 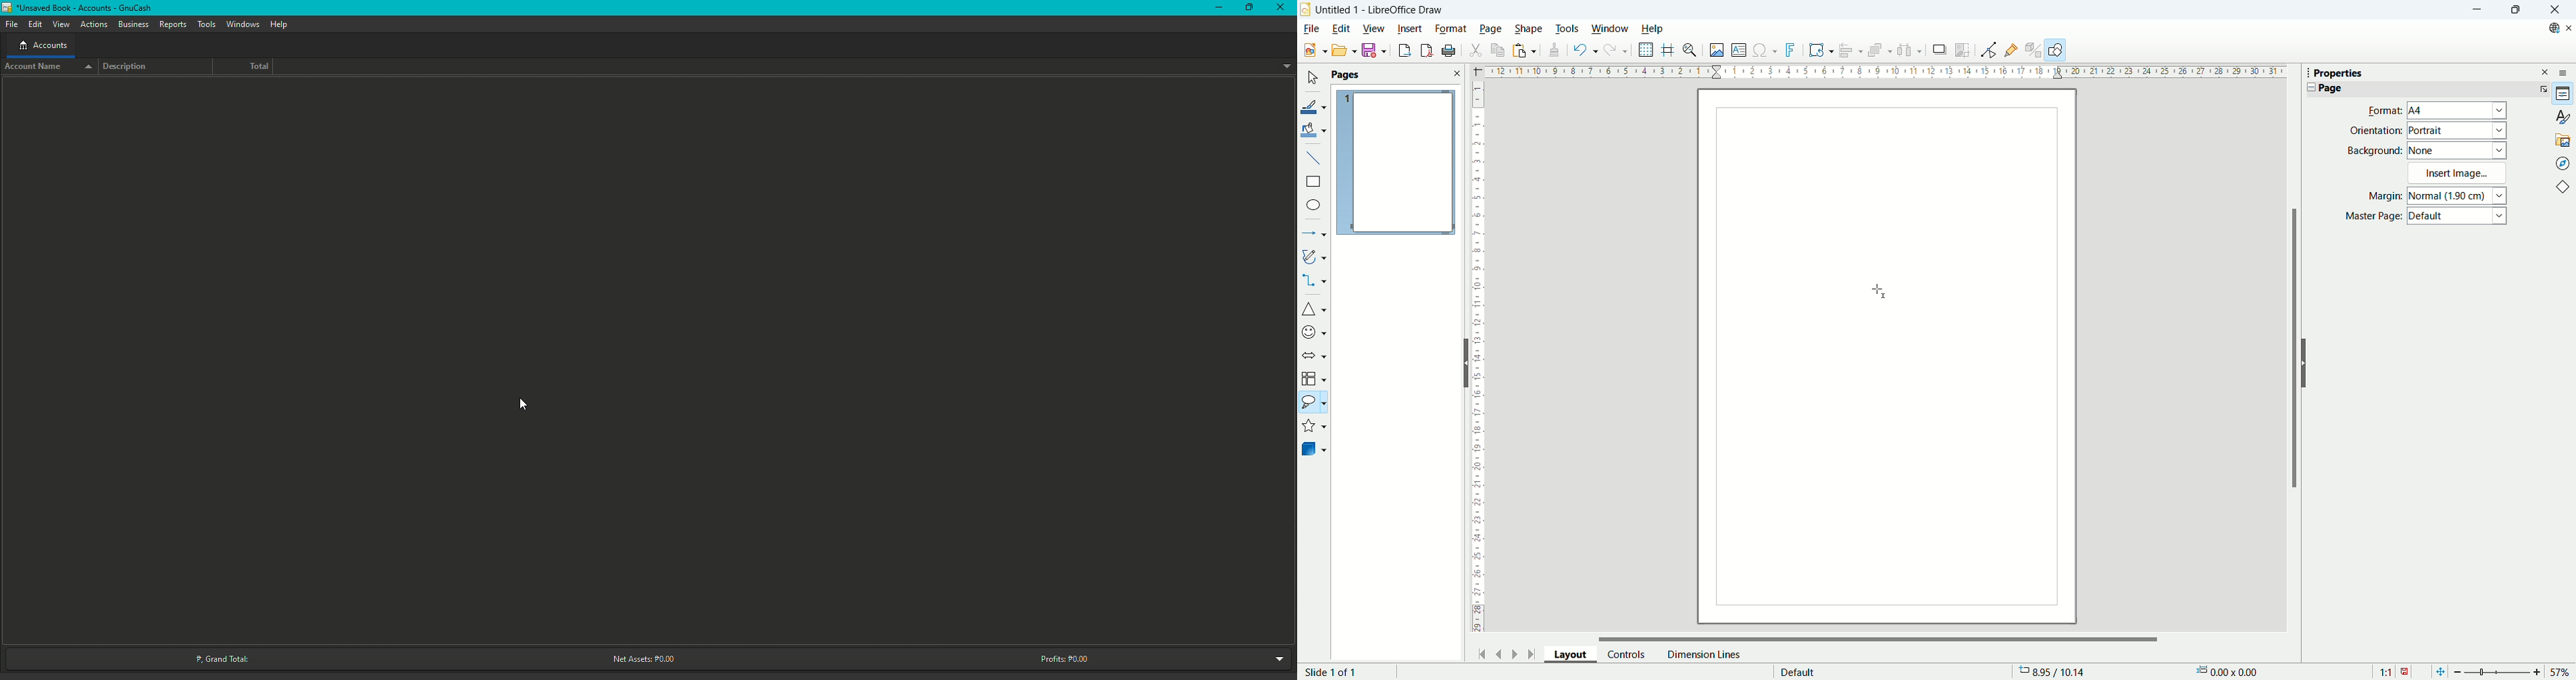 I want to click on Grand Total, so click(x=222, y=655).